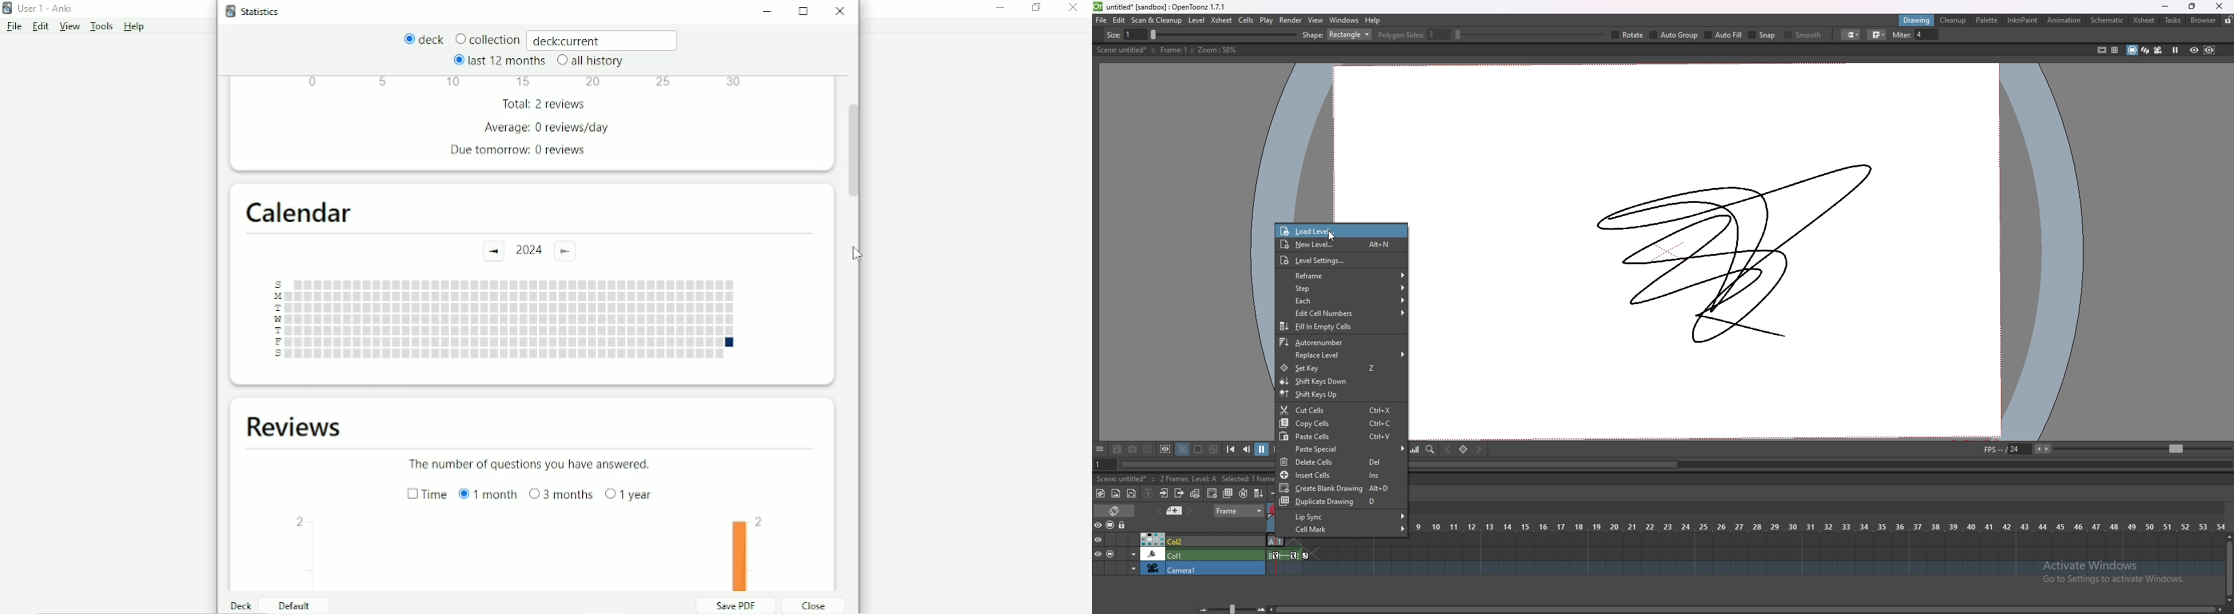  I want to click on Minimize, so click(771, 13).